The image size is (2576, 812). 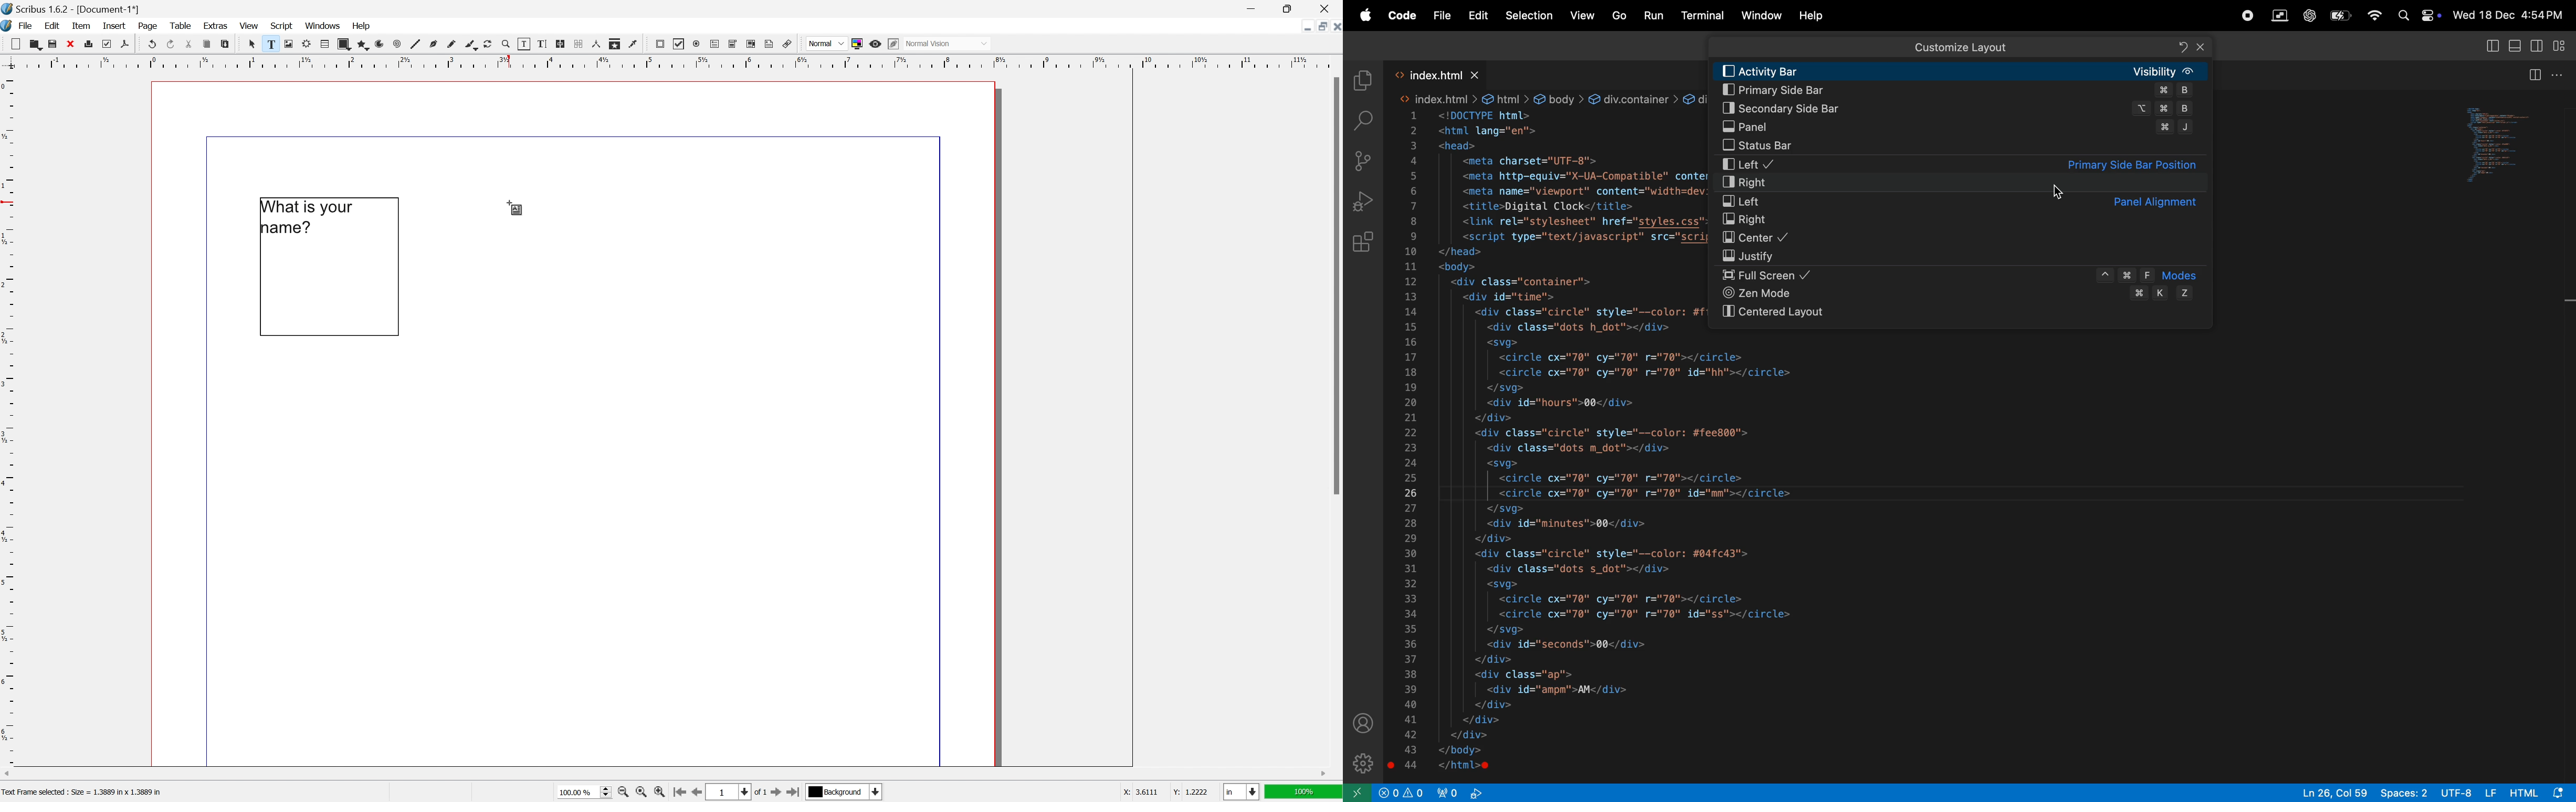 What do you see at coordinates (323, 25) in the screenshot?
I see `windows` at bounding box center [323, 25].